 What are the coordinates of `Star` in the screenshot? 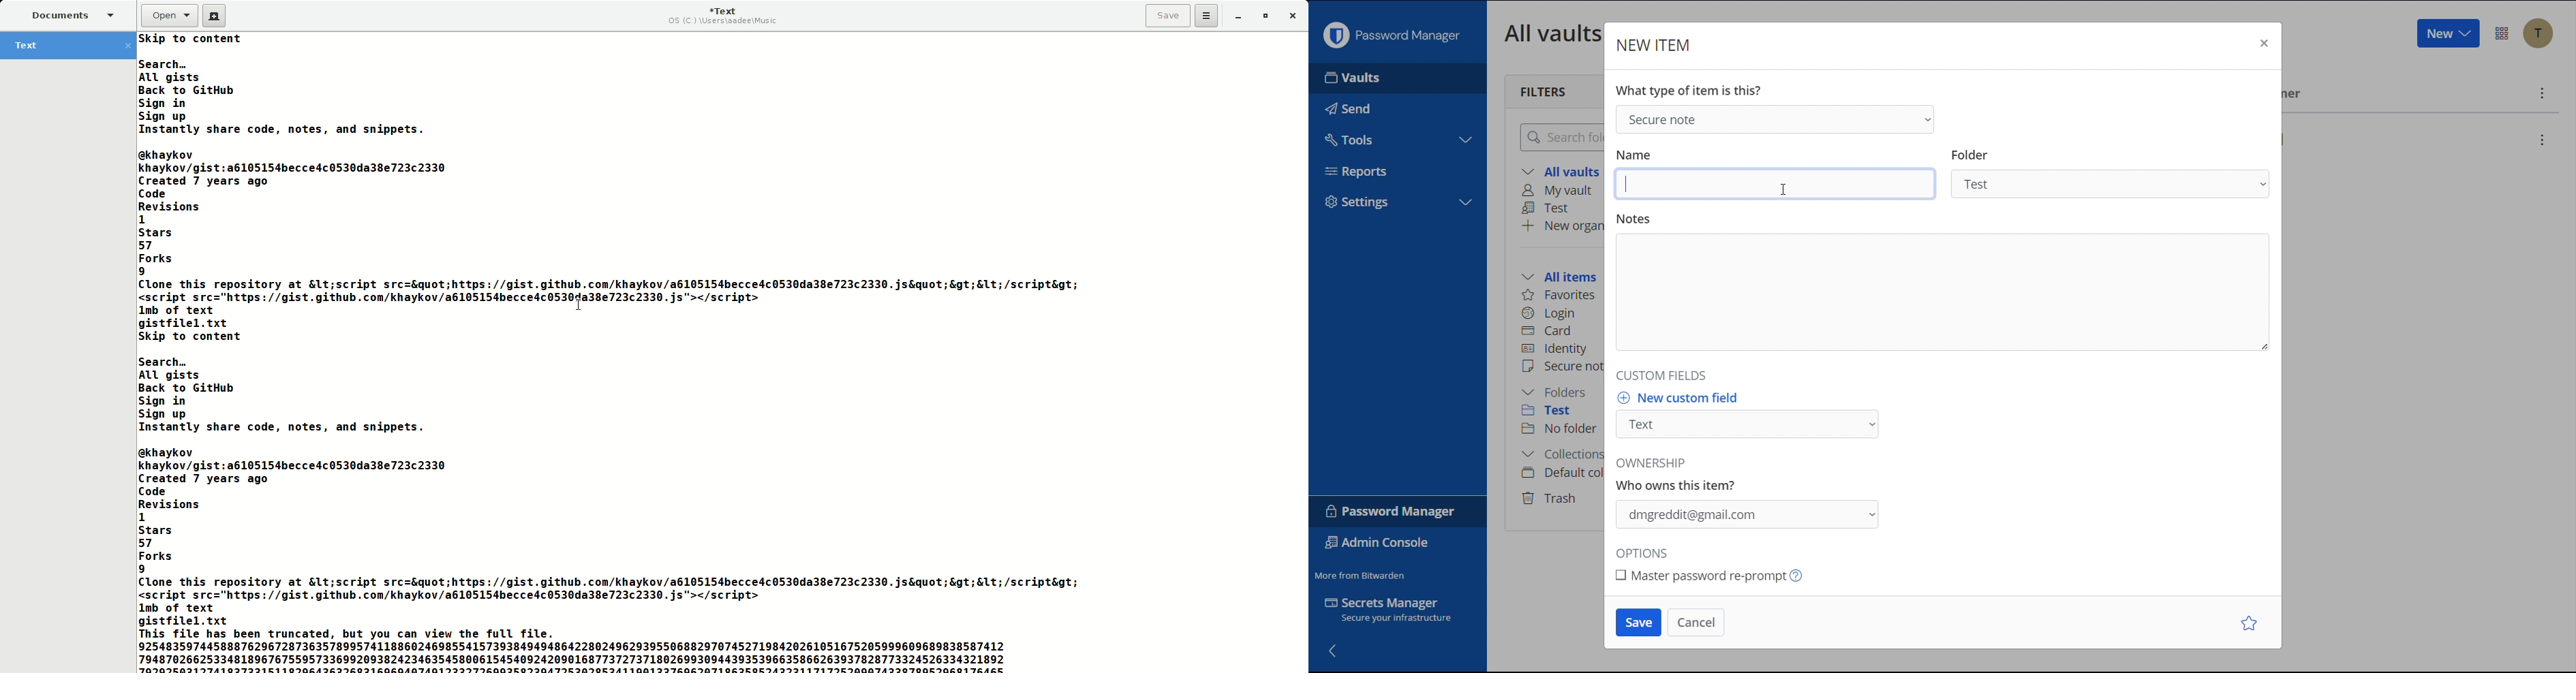 It's located at (2252, 623).